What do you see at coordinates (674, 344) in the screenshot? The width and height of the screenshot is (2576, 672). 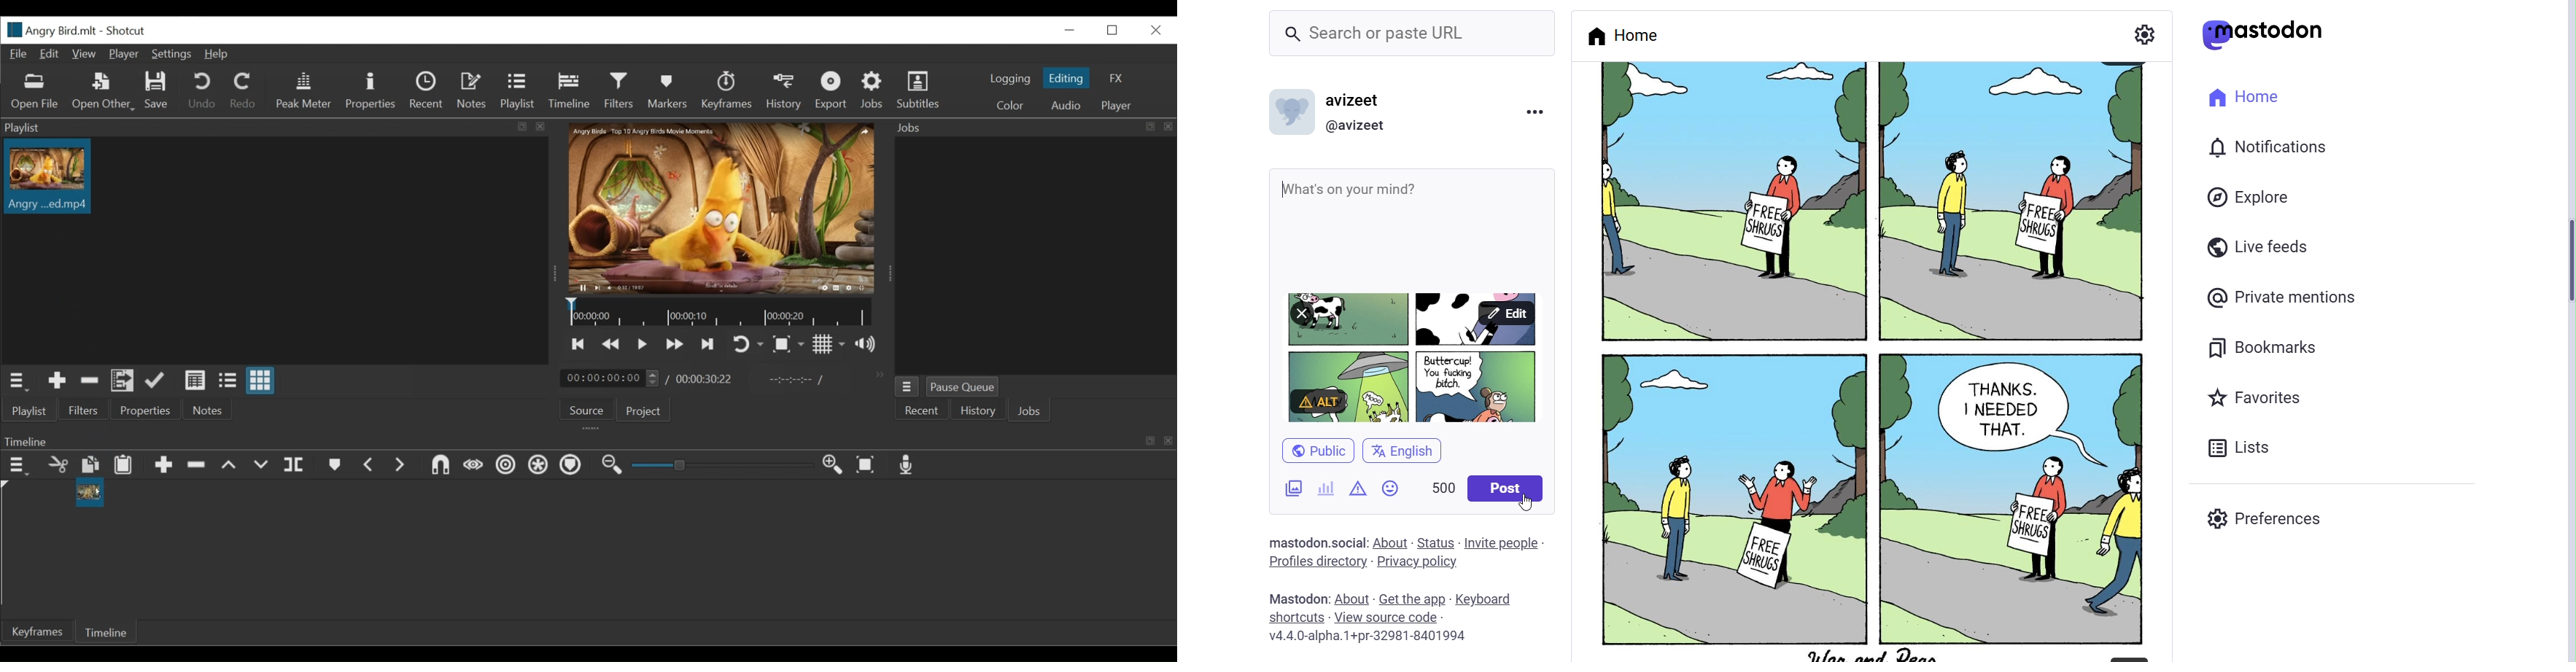 I see `Play forward quickly` at bounding box center [674, 344].